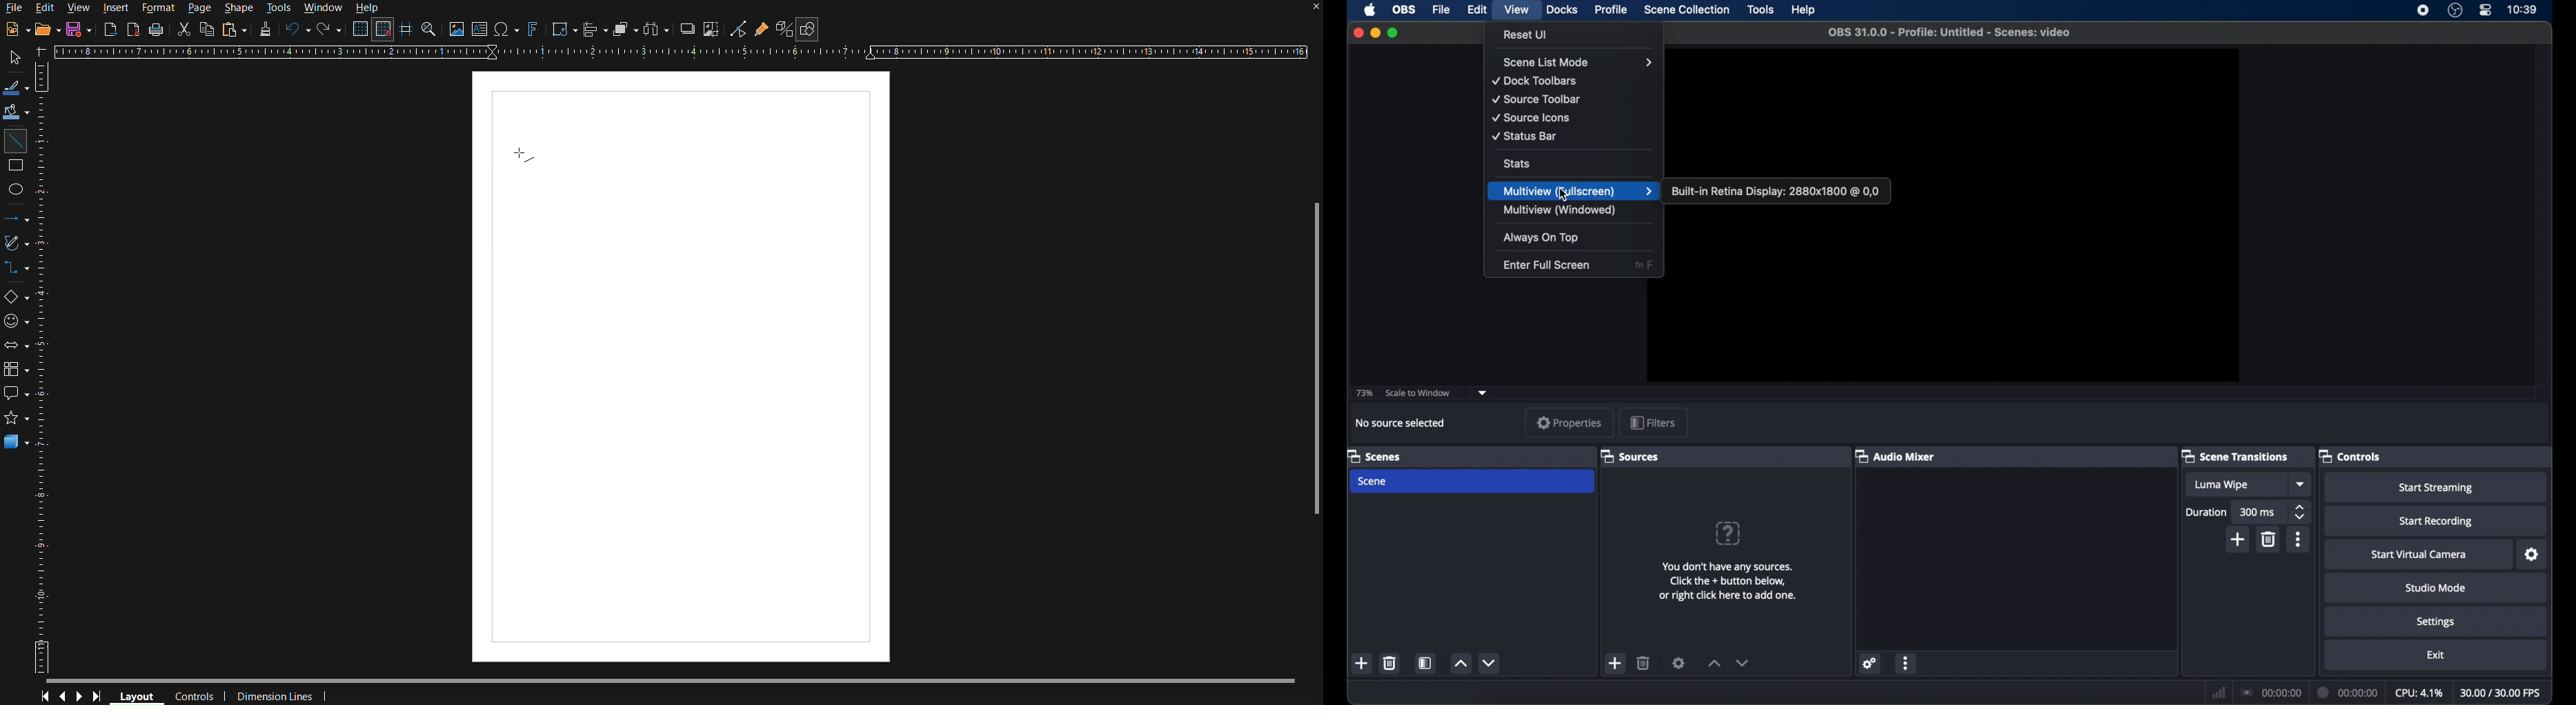 The width and height of the screenshot is (2576, 728). I want to click on 300 ms, so click(2258, 512).